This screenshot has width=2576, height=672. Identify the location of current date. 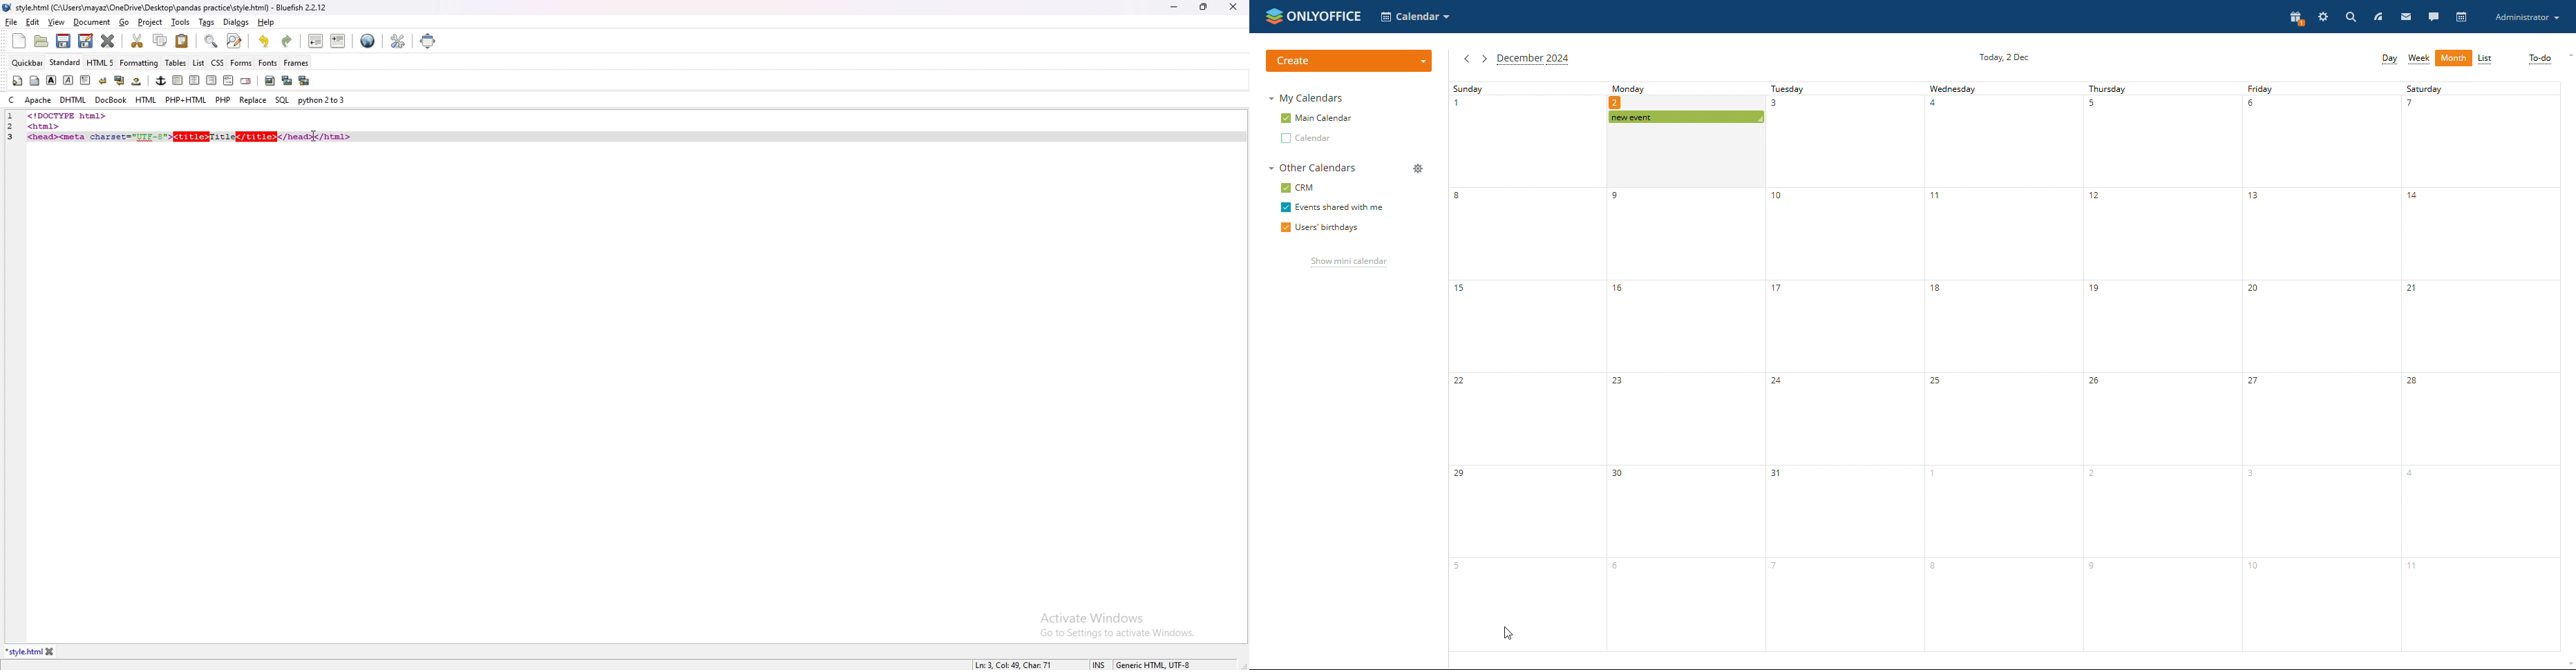
(2002, 57).